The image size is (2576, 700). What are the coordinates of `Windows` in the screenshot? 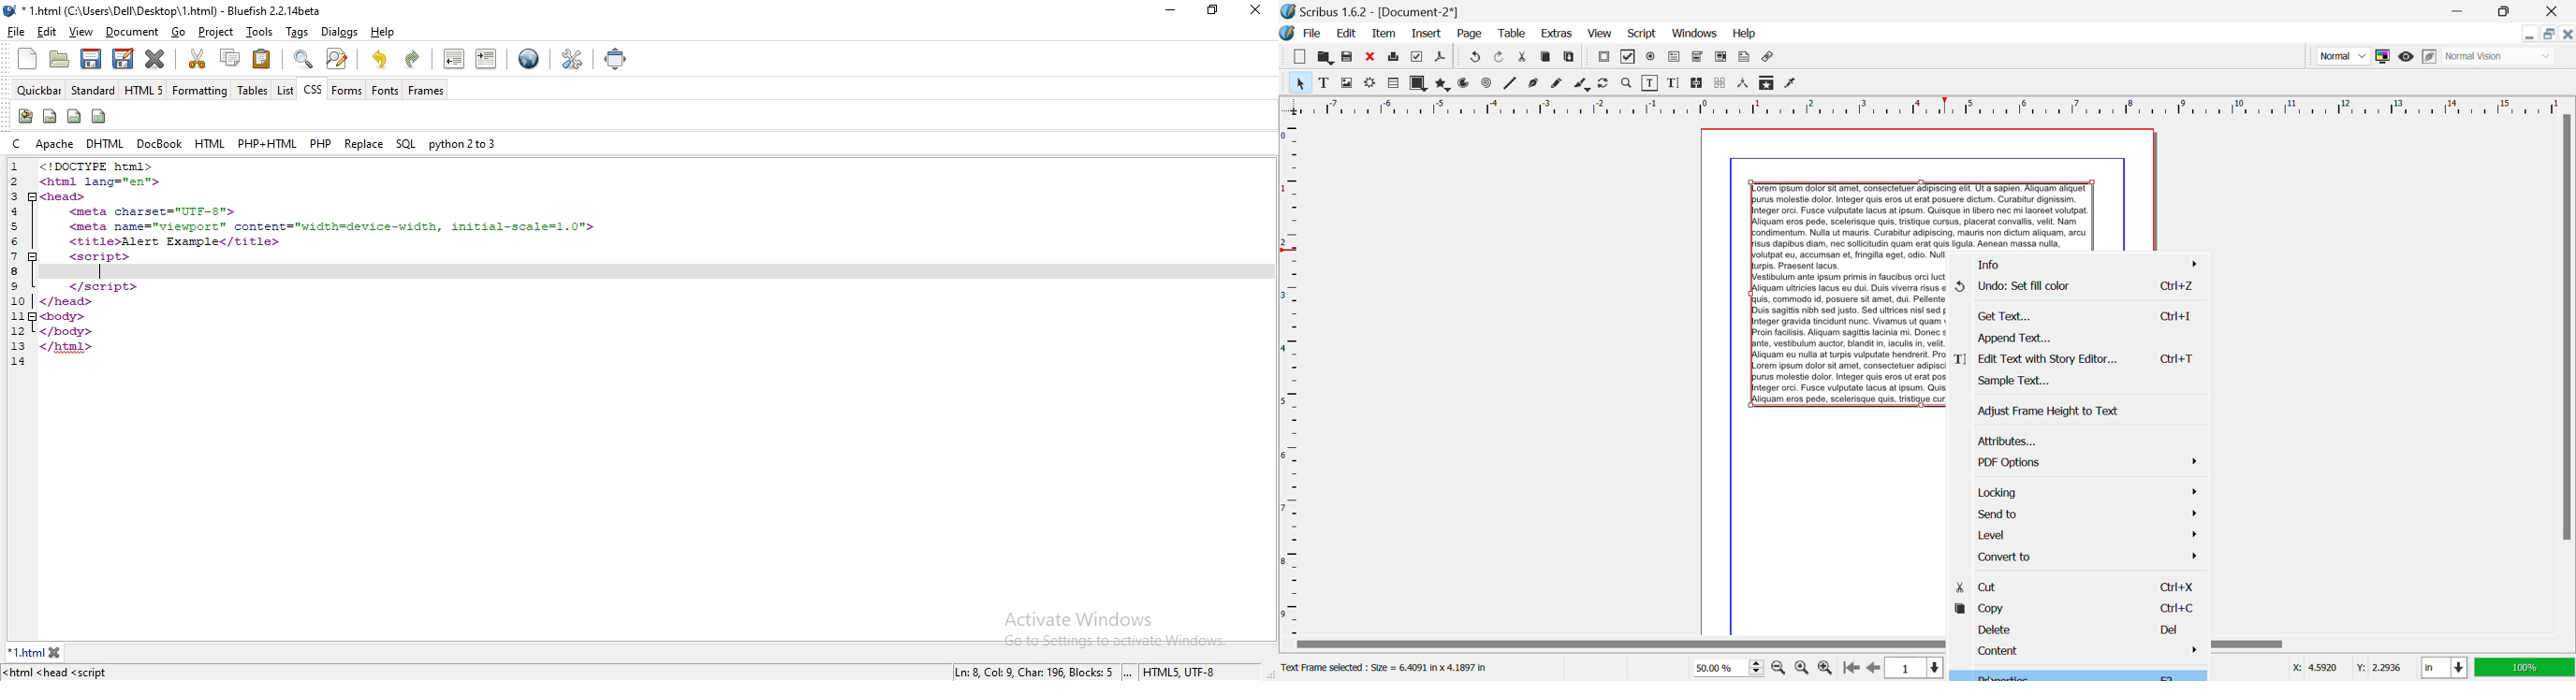 It's located at (1695, 33).